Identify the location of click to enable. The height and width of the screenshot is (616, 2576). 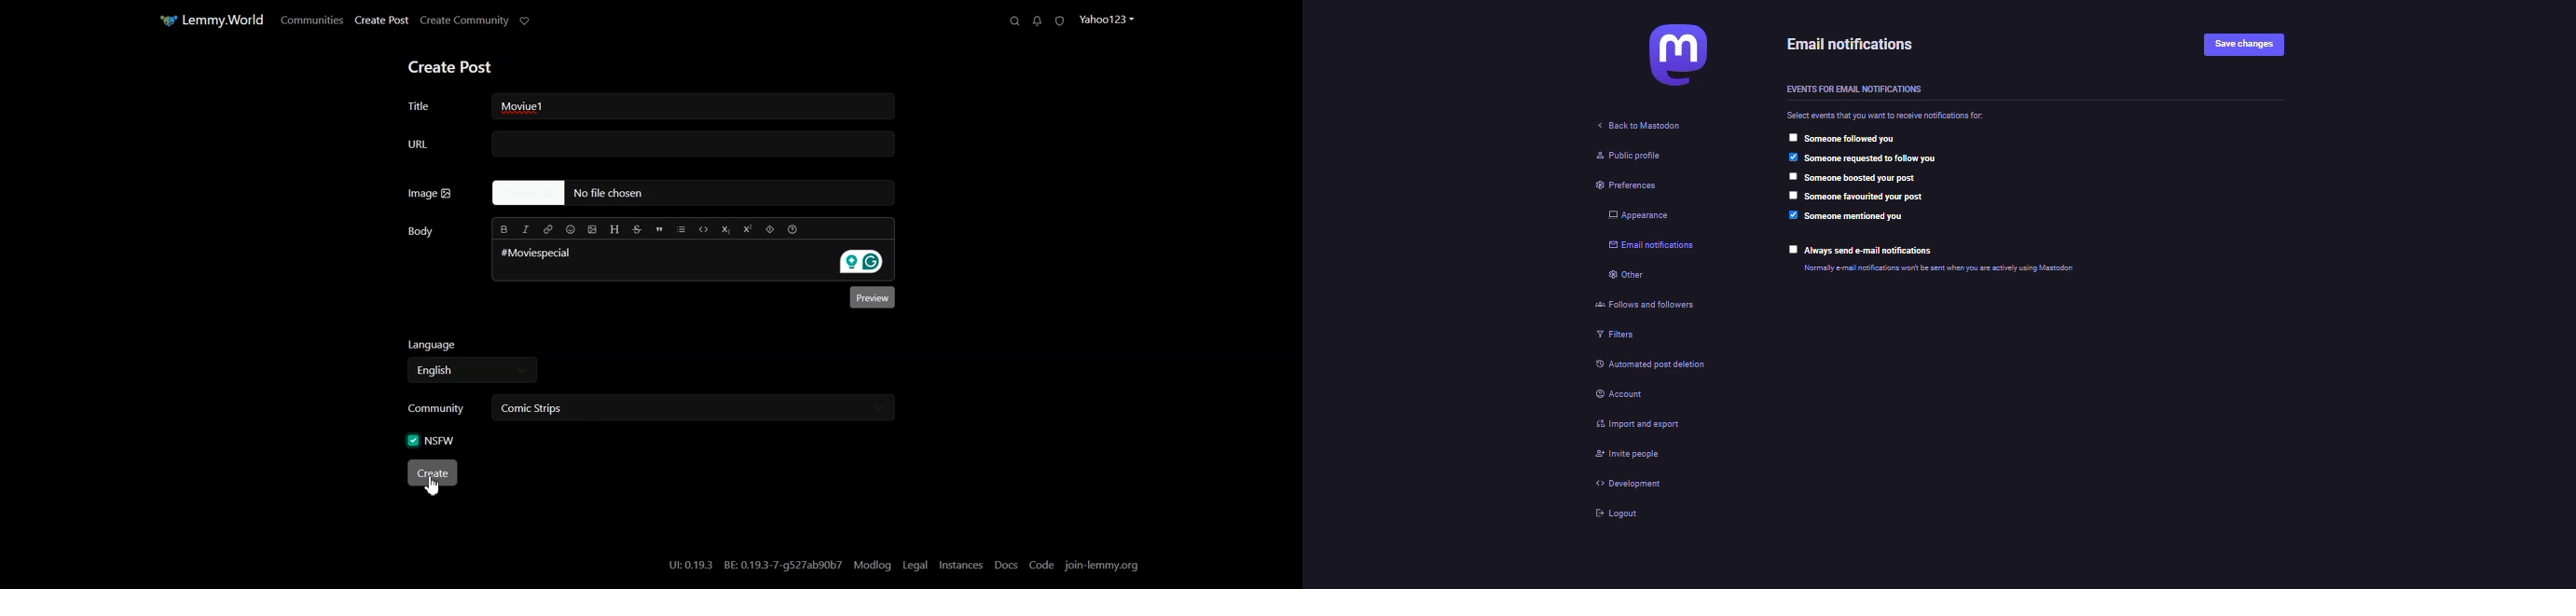
(1792, 195).